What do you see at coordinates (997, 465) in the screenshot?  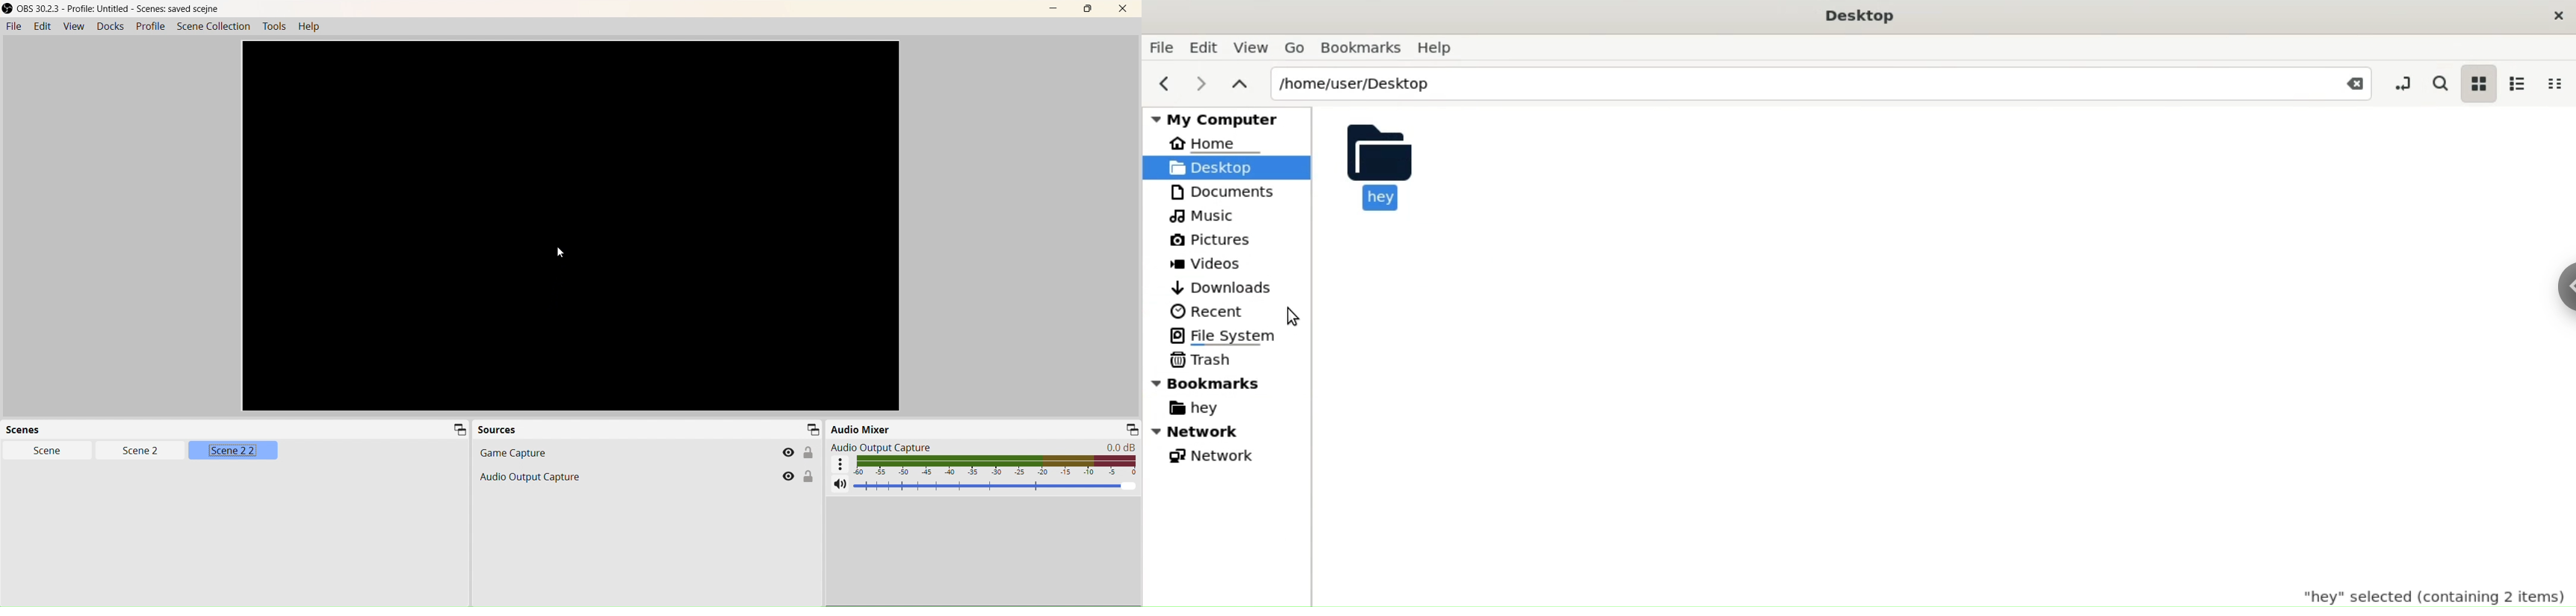 I see `Volume indicator` at bounding box center [997, 465].